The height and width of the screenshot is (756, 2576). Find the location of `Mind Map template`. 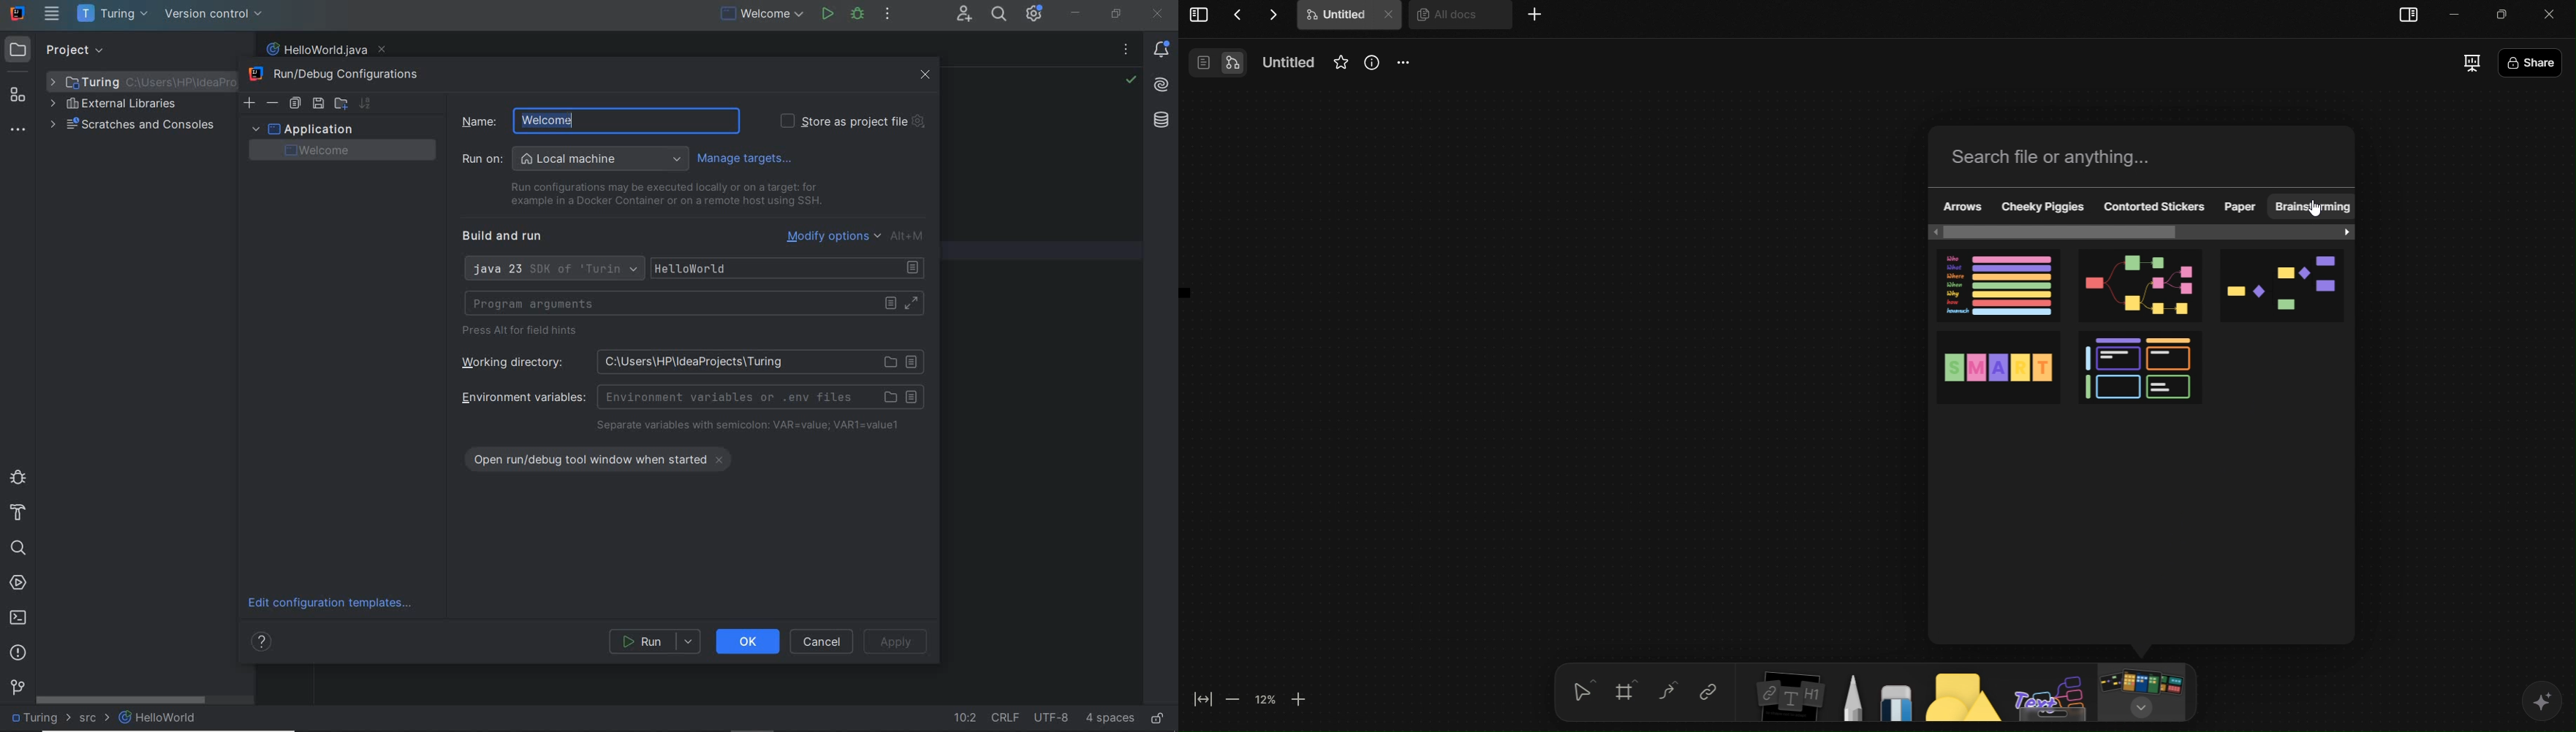

Mind Map template is located at coordinates (2141, 289).